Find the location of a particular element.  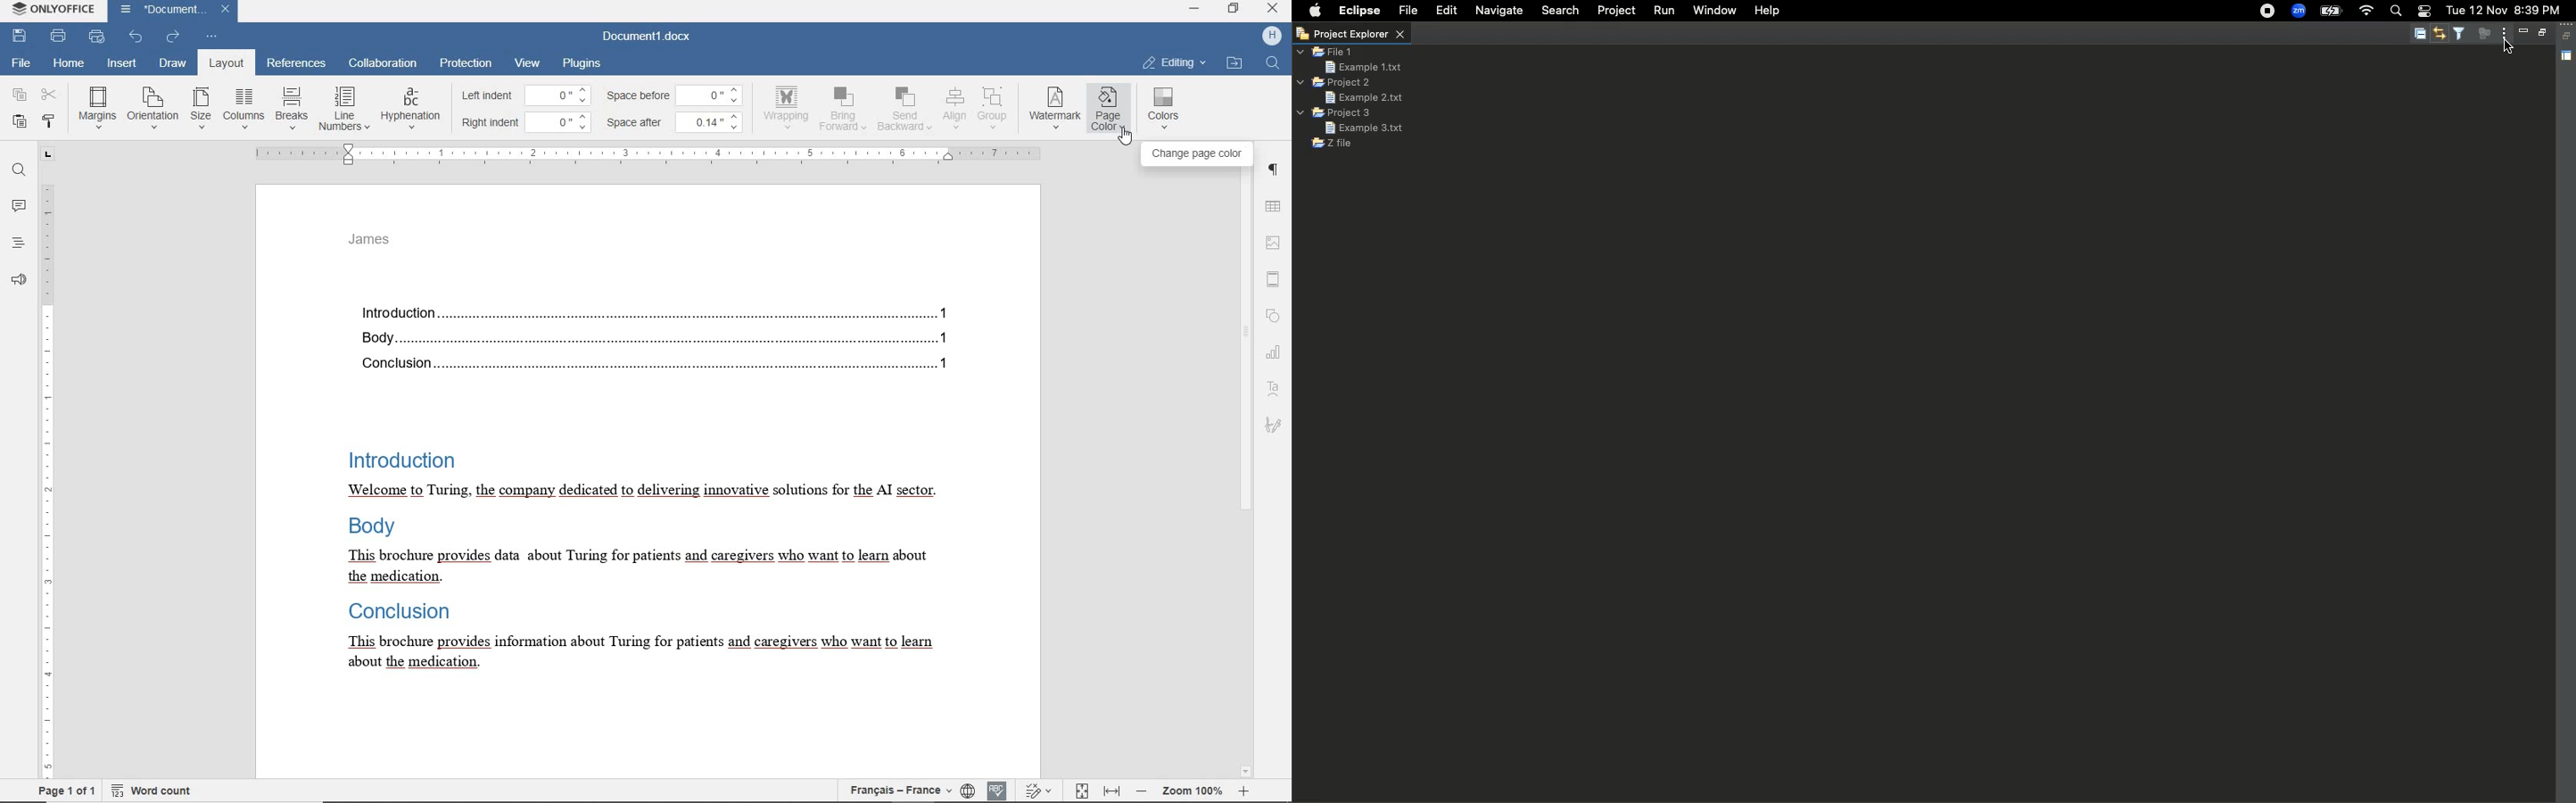

Minimize is located at coordinates (2522, 31).